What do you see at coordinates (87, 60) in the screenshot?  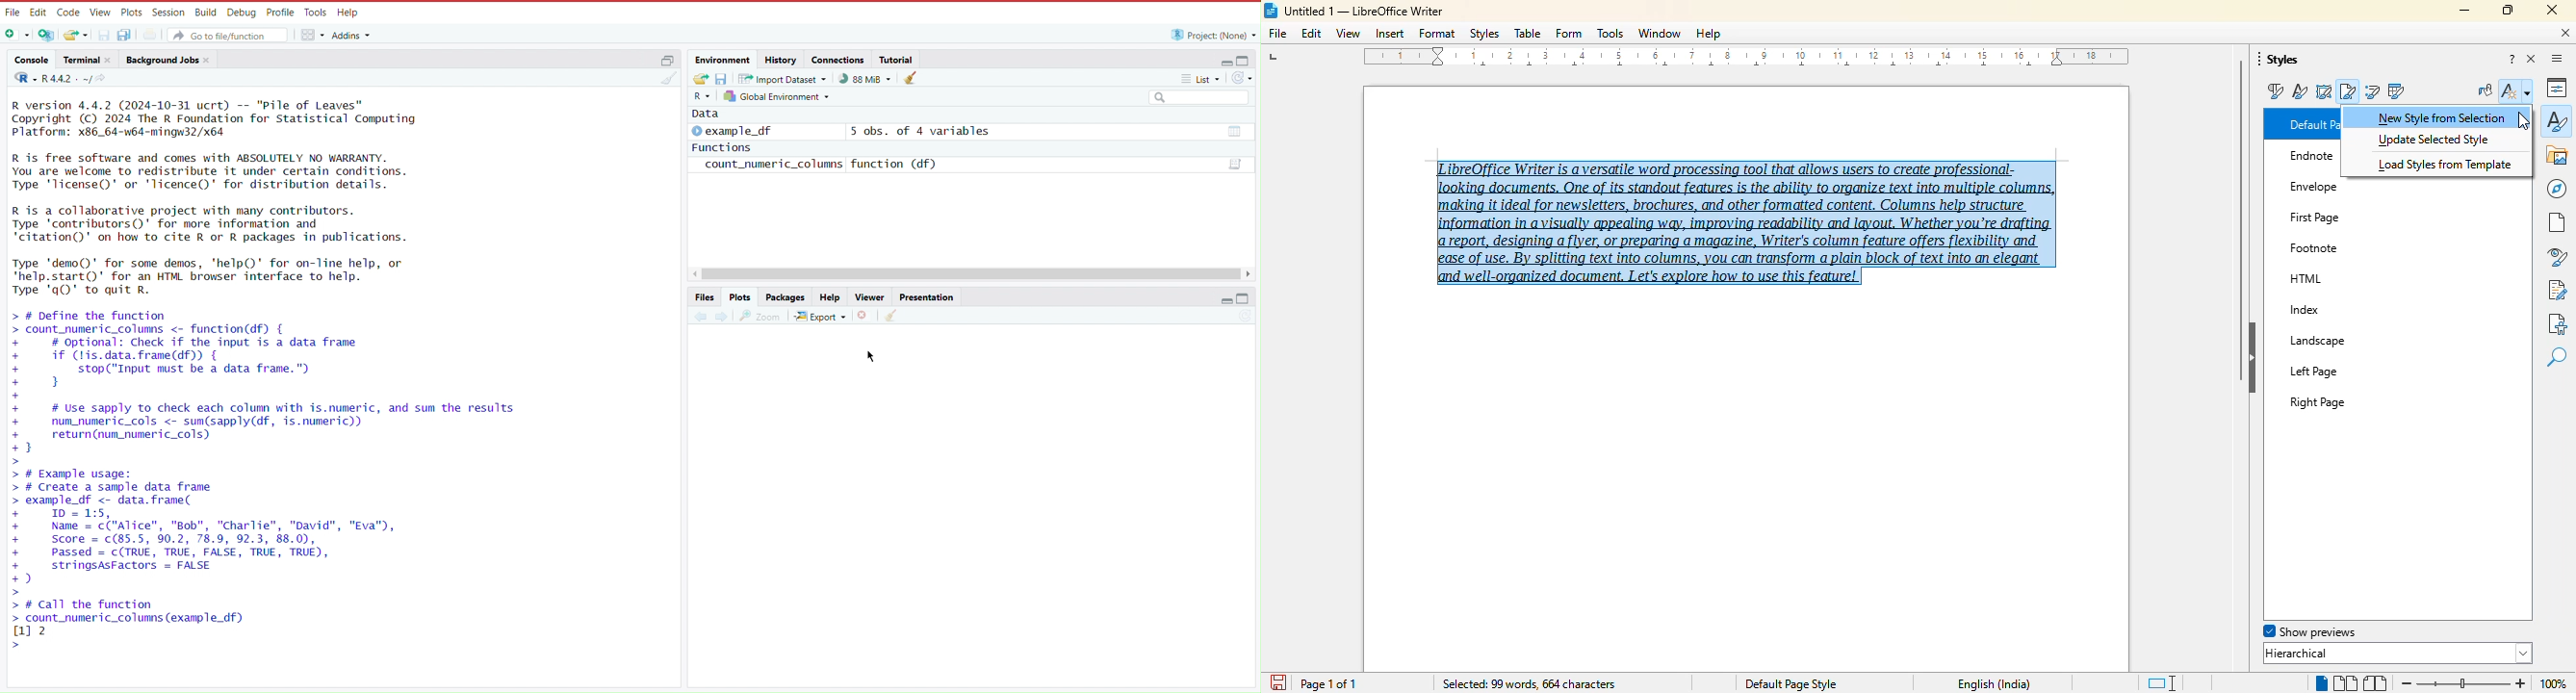 I see `Terminal` at bounding box center [87, 60].